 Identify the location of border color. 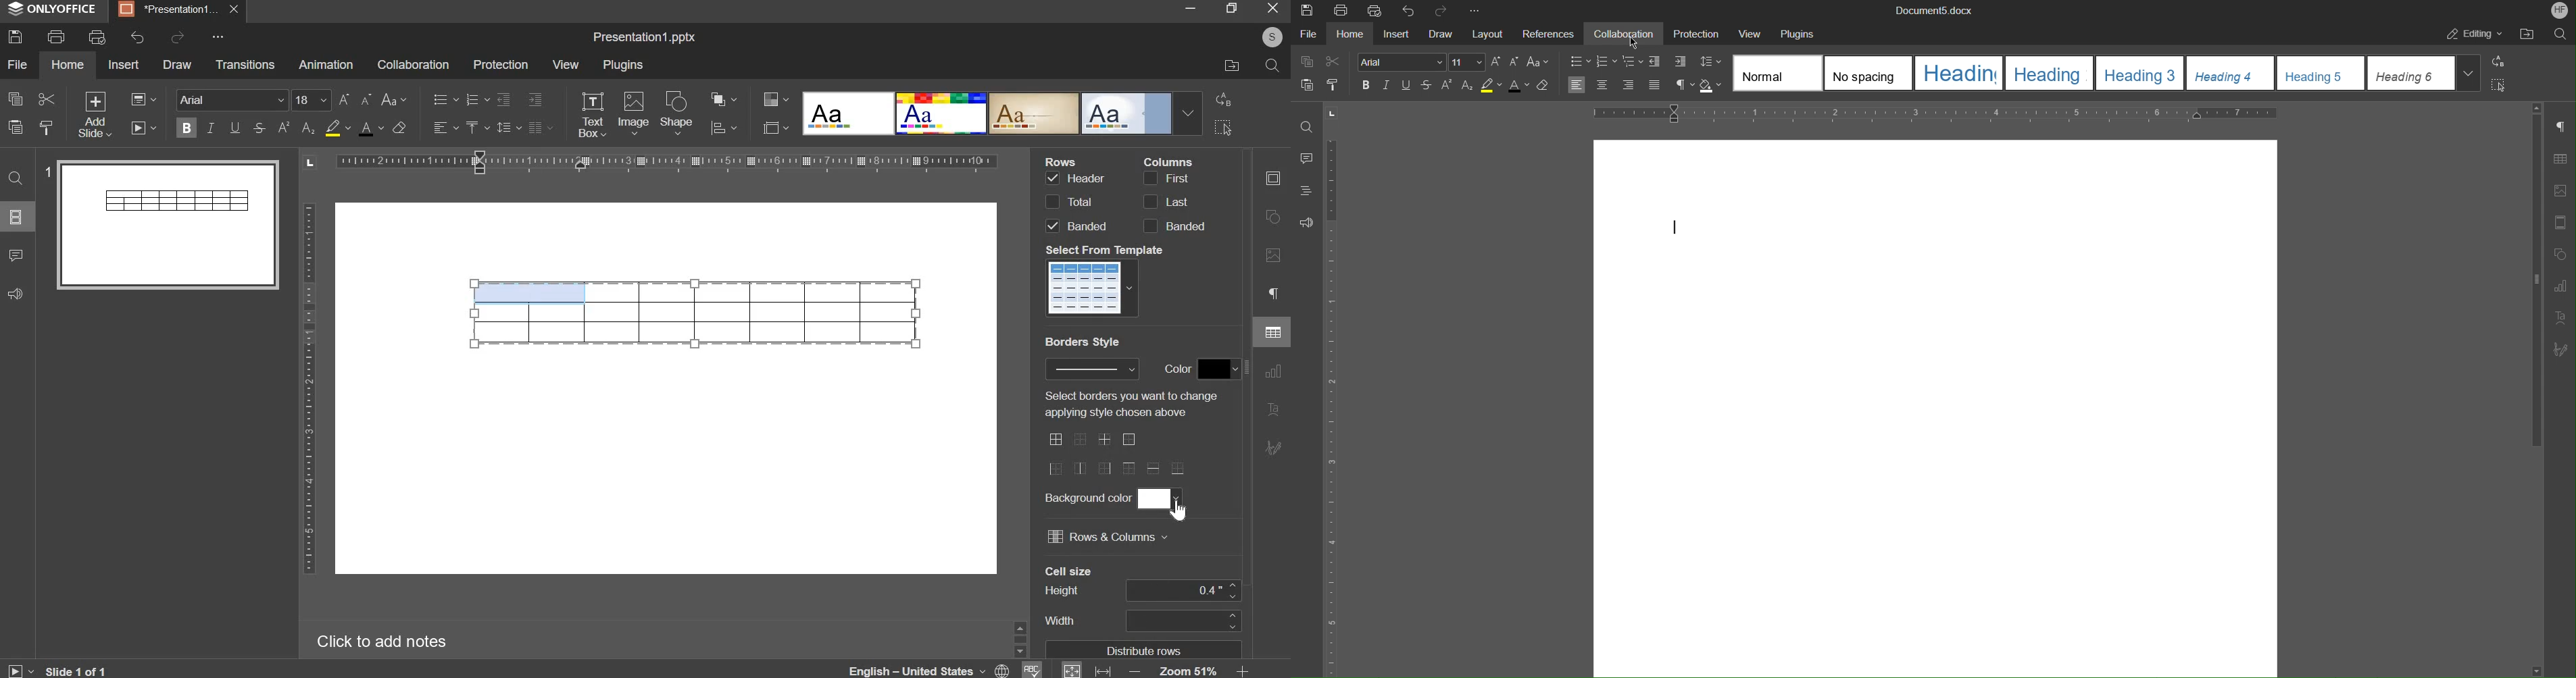
(1218, 369).